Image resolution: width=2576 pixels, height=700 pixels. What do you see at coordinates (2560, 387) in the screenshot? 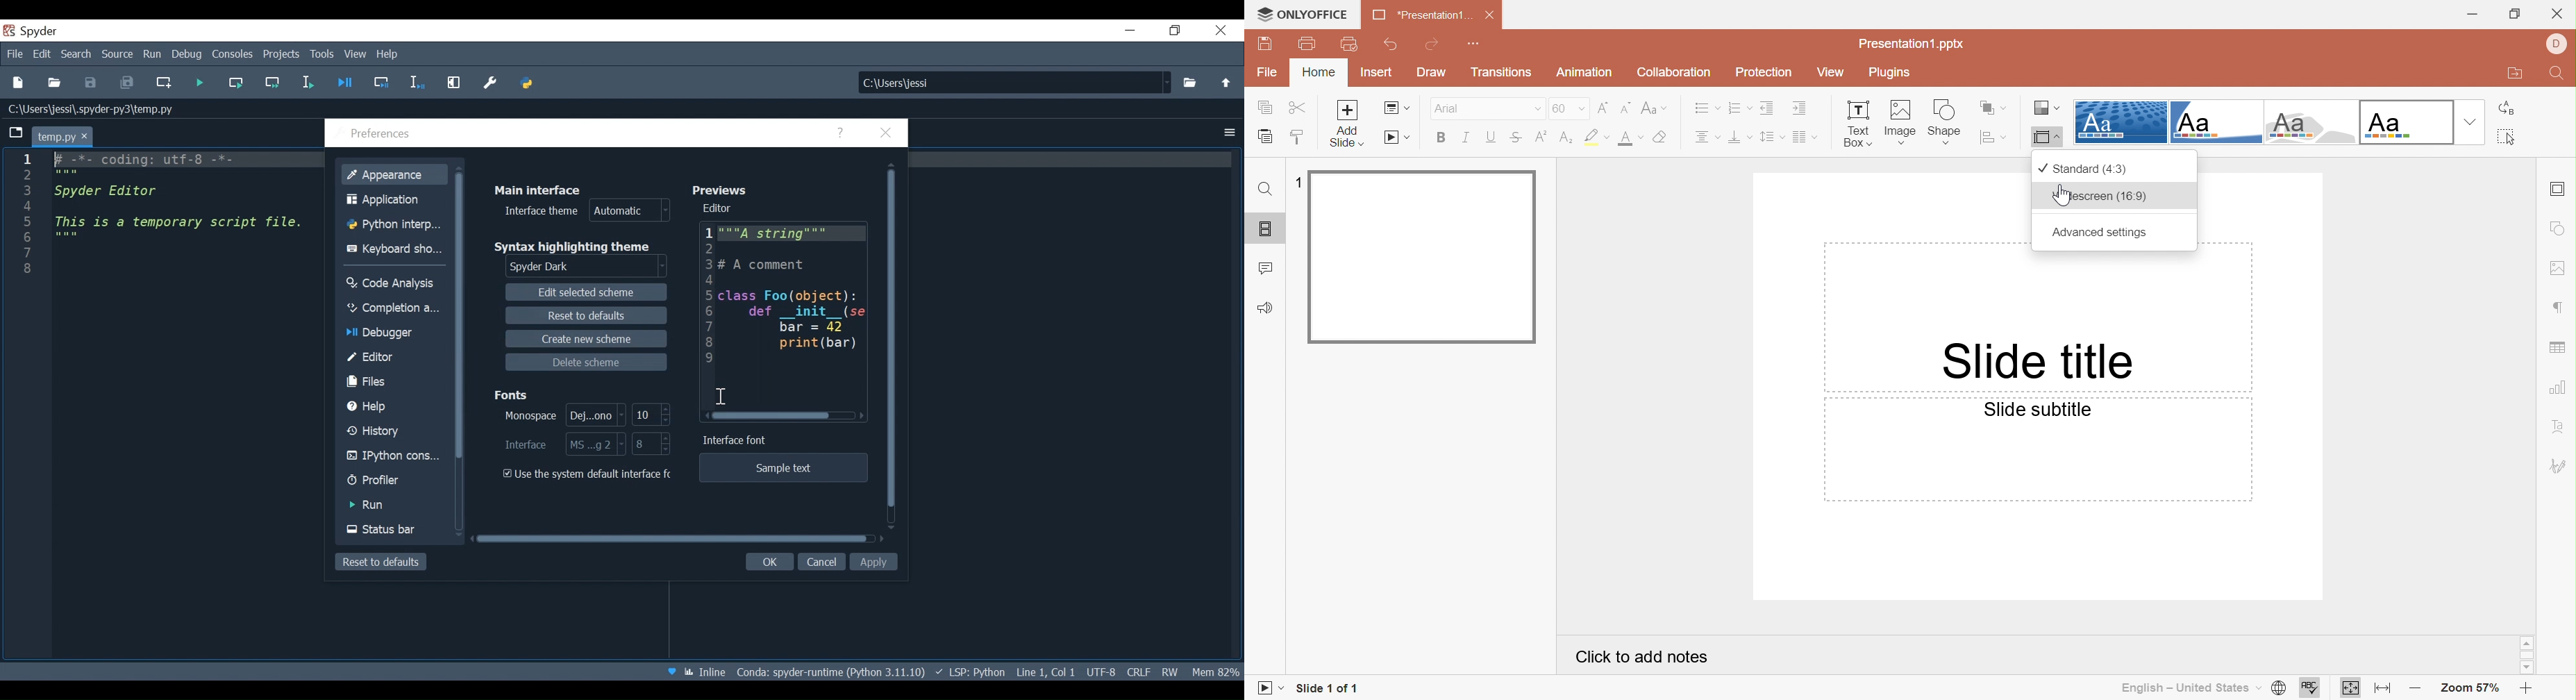
I see `Chart settings` at bounding box center [2560, 387].